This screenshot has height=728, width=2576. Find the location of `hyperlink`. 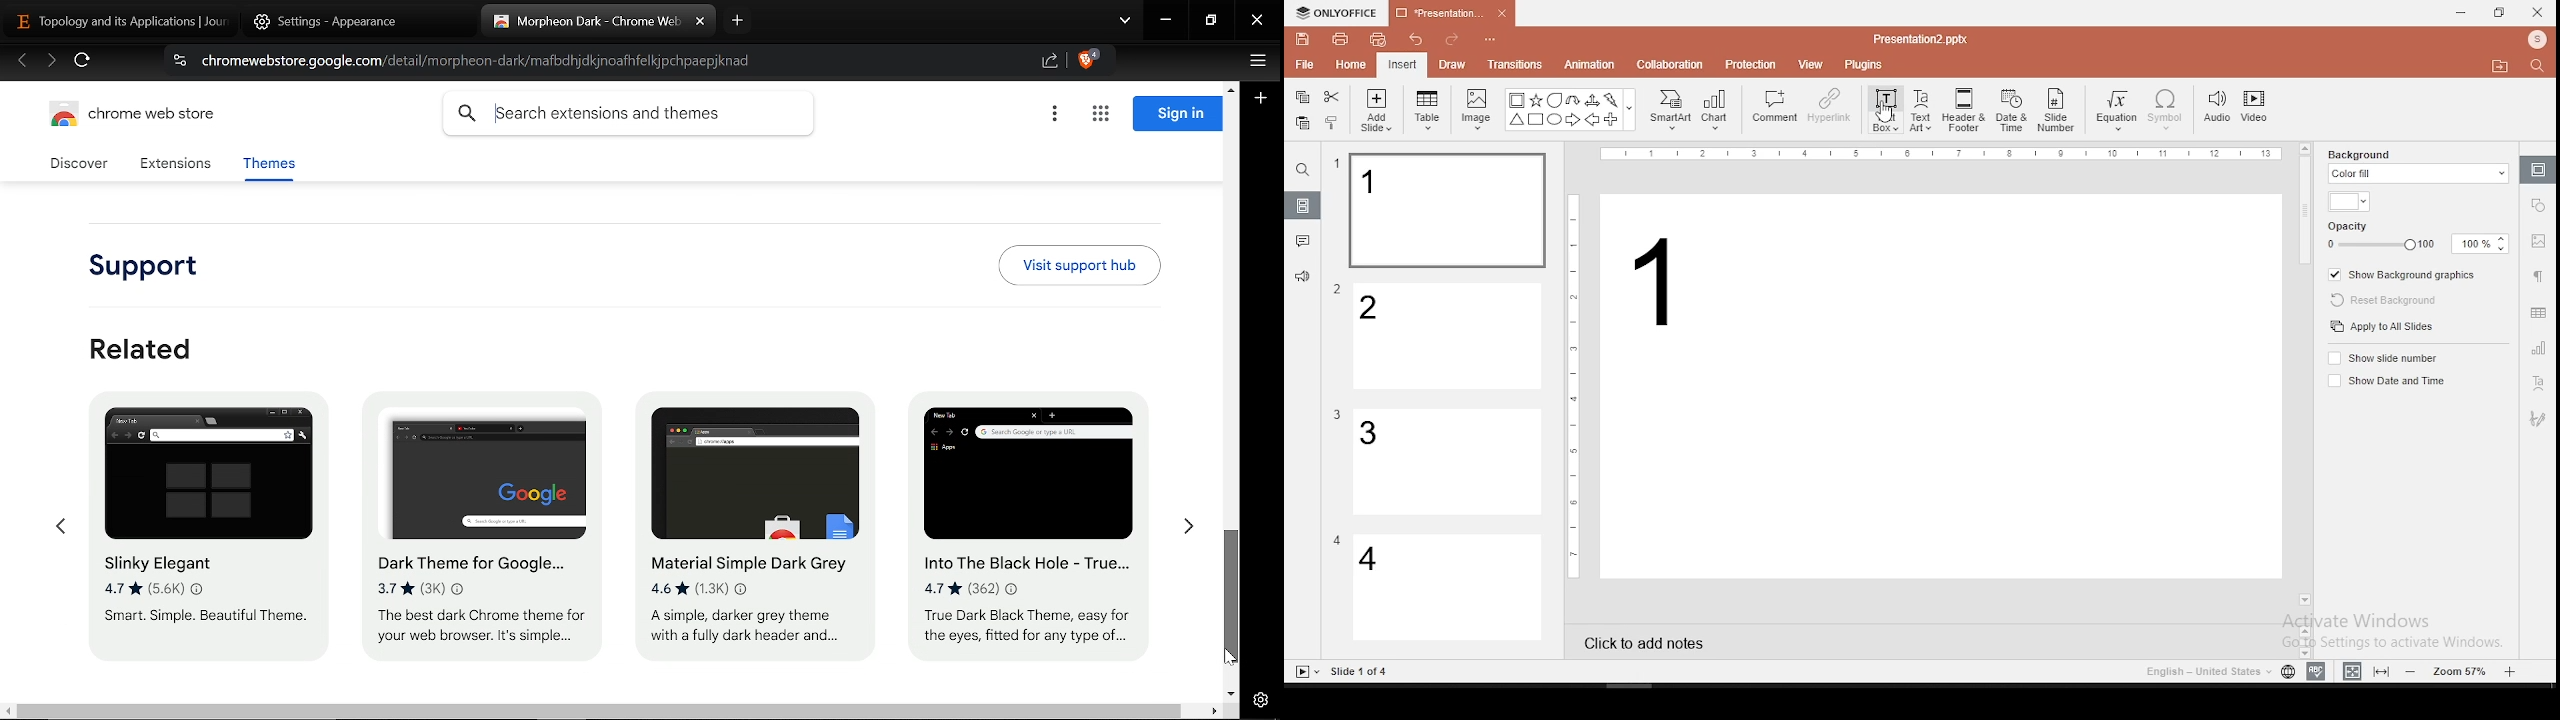

hyperlink is located at coordinates (1828, 105).